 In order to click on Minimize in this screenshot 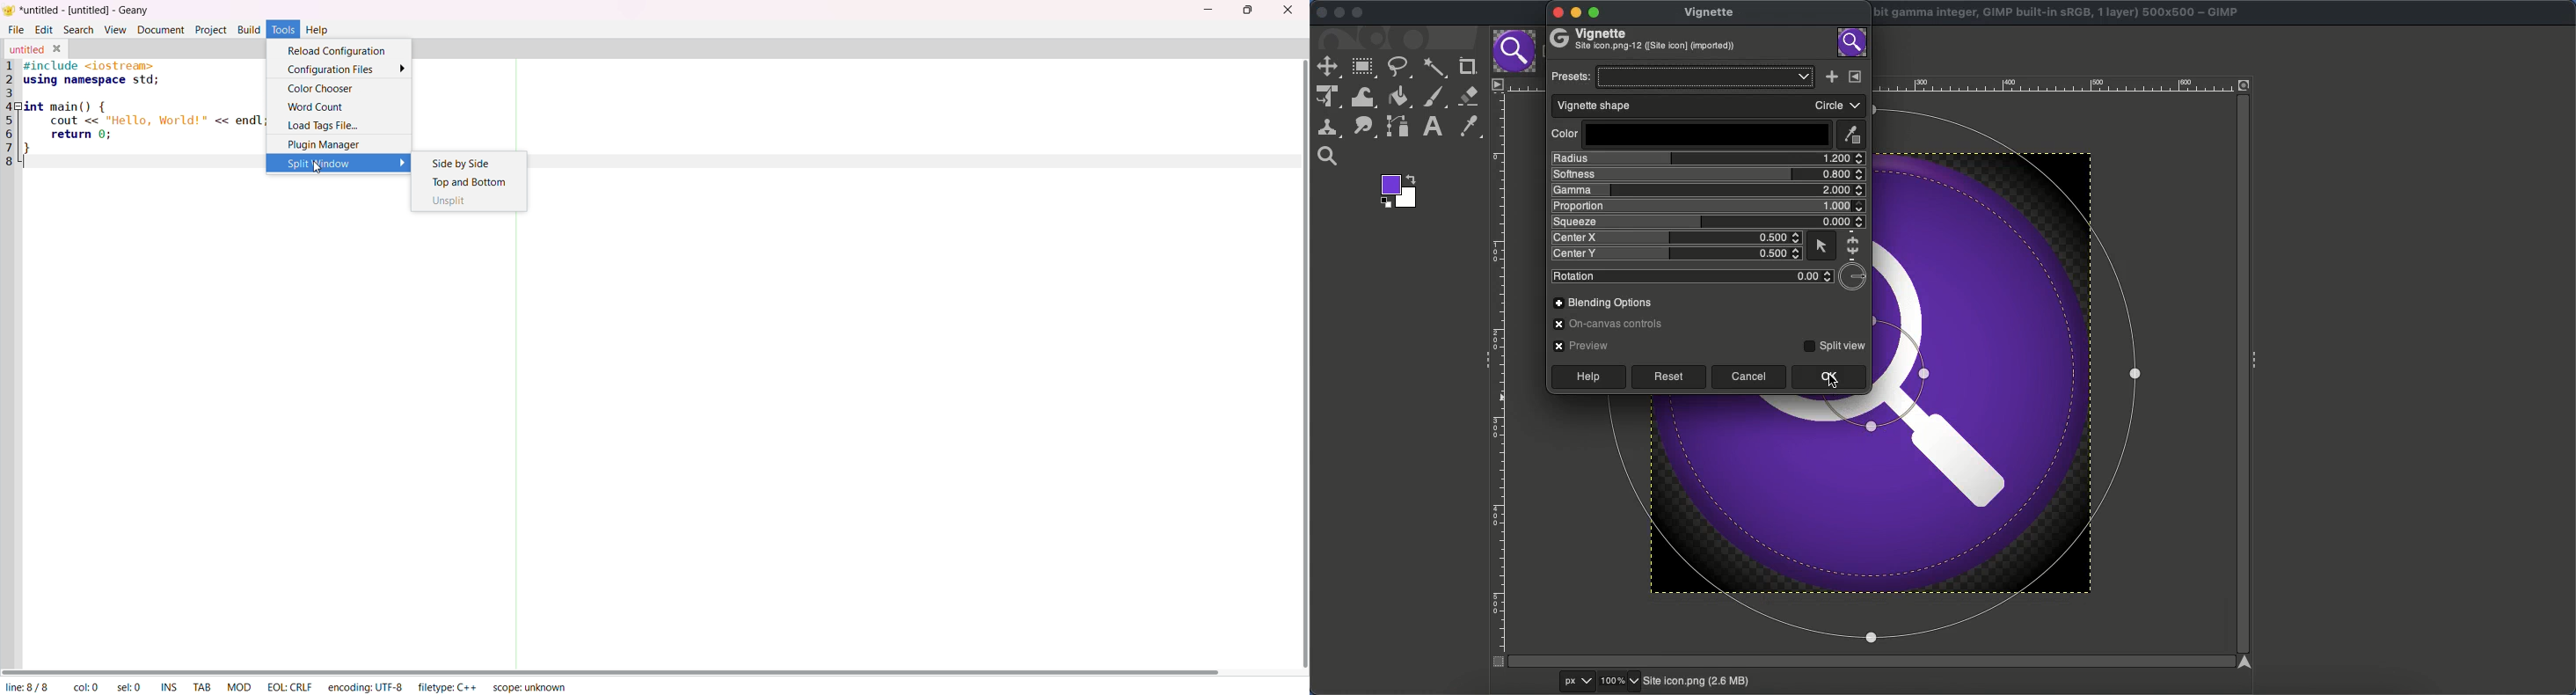, I will do `click(1339, 13)`.